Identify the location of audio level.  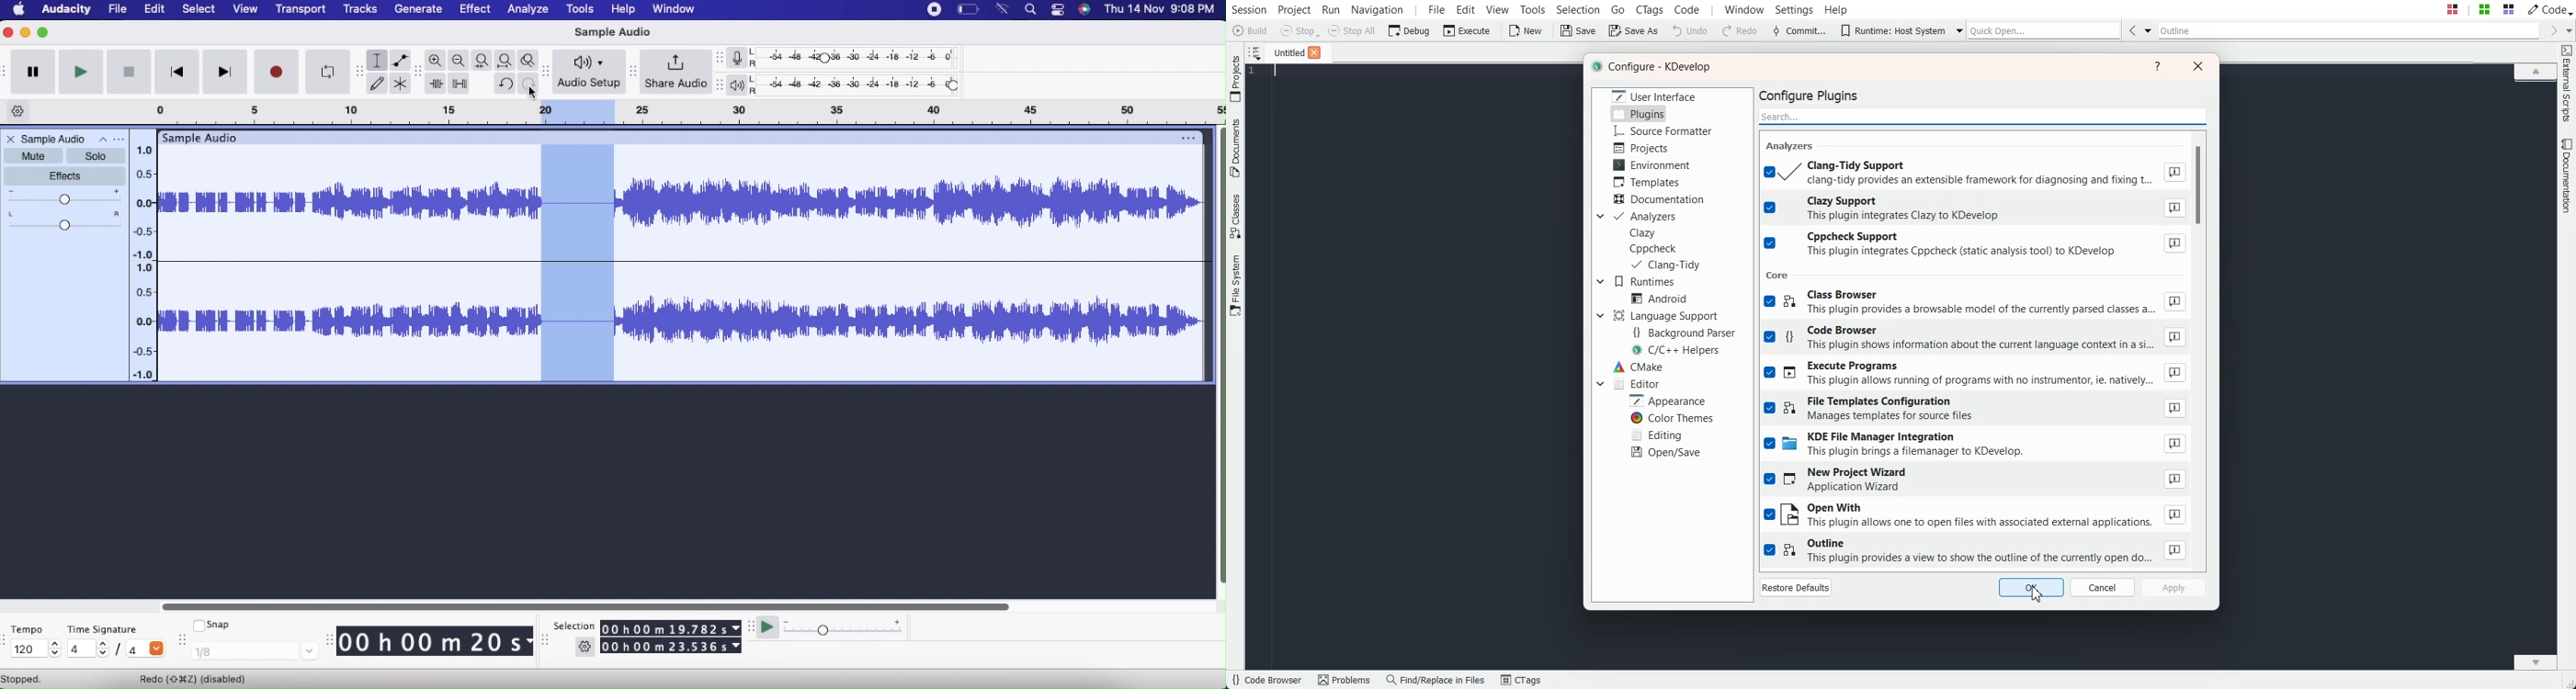
(143, 201).